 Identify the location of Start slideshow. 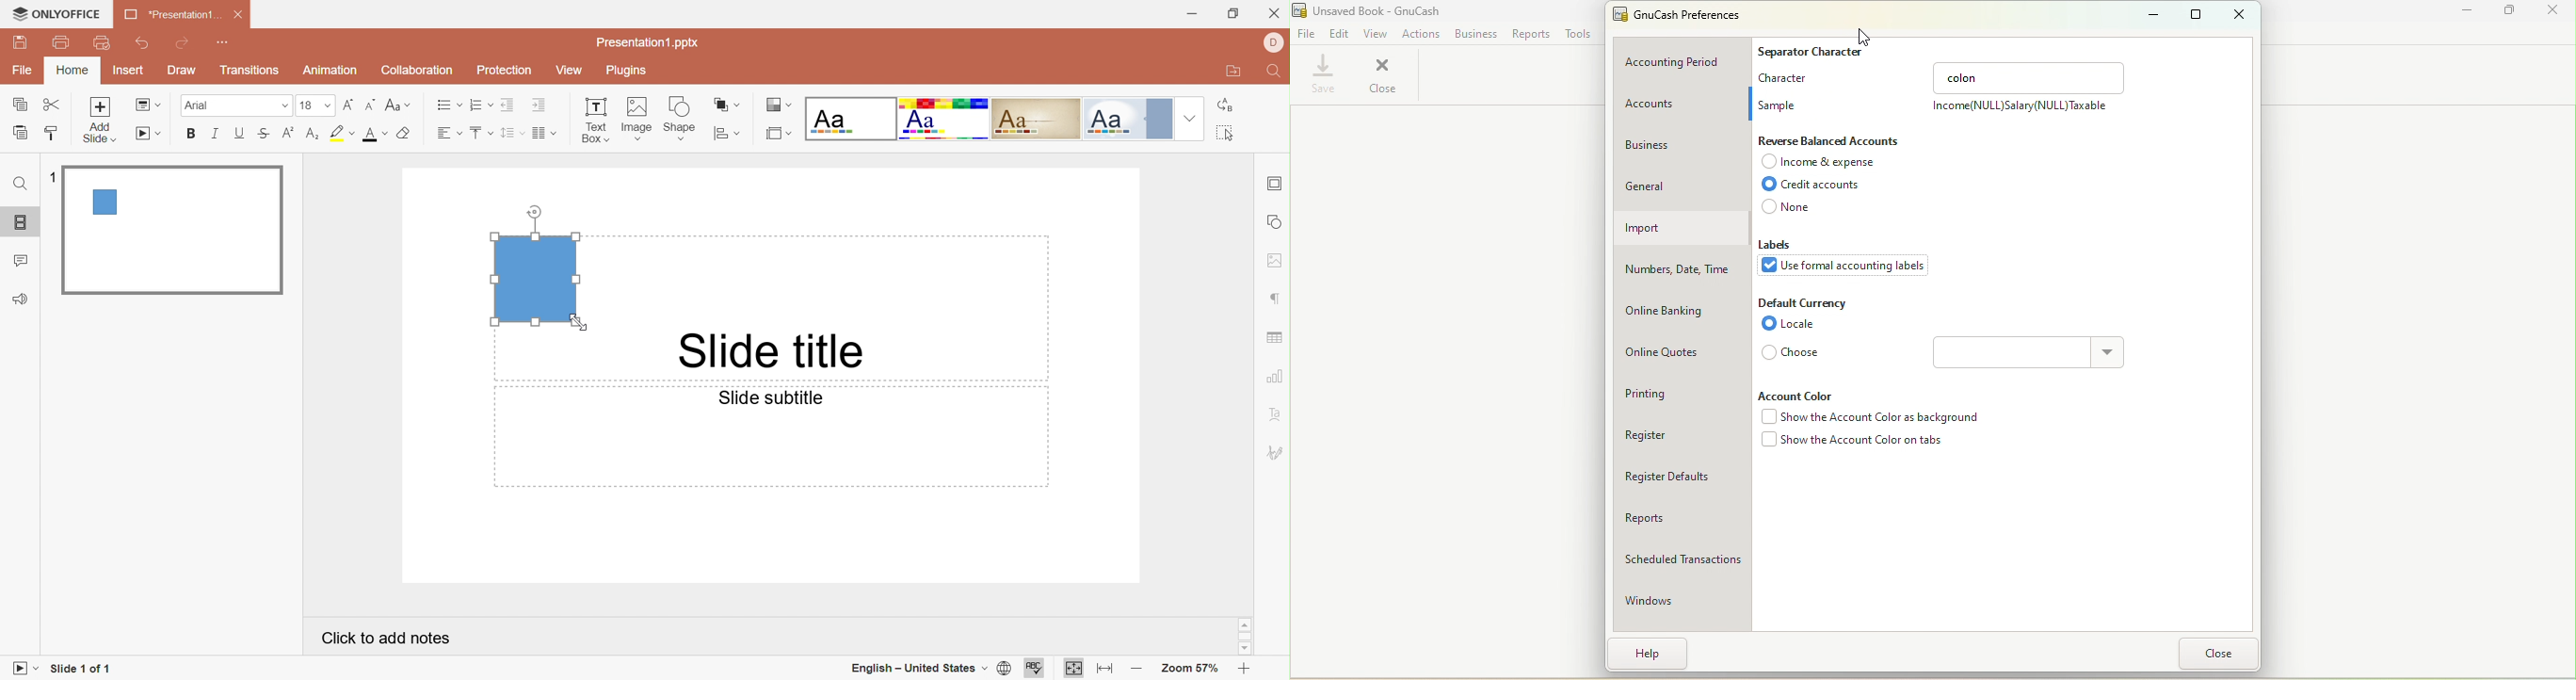
(23, 670).